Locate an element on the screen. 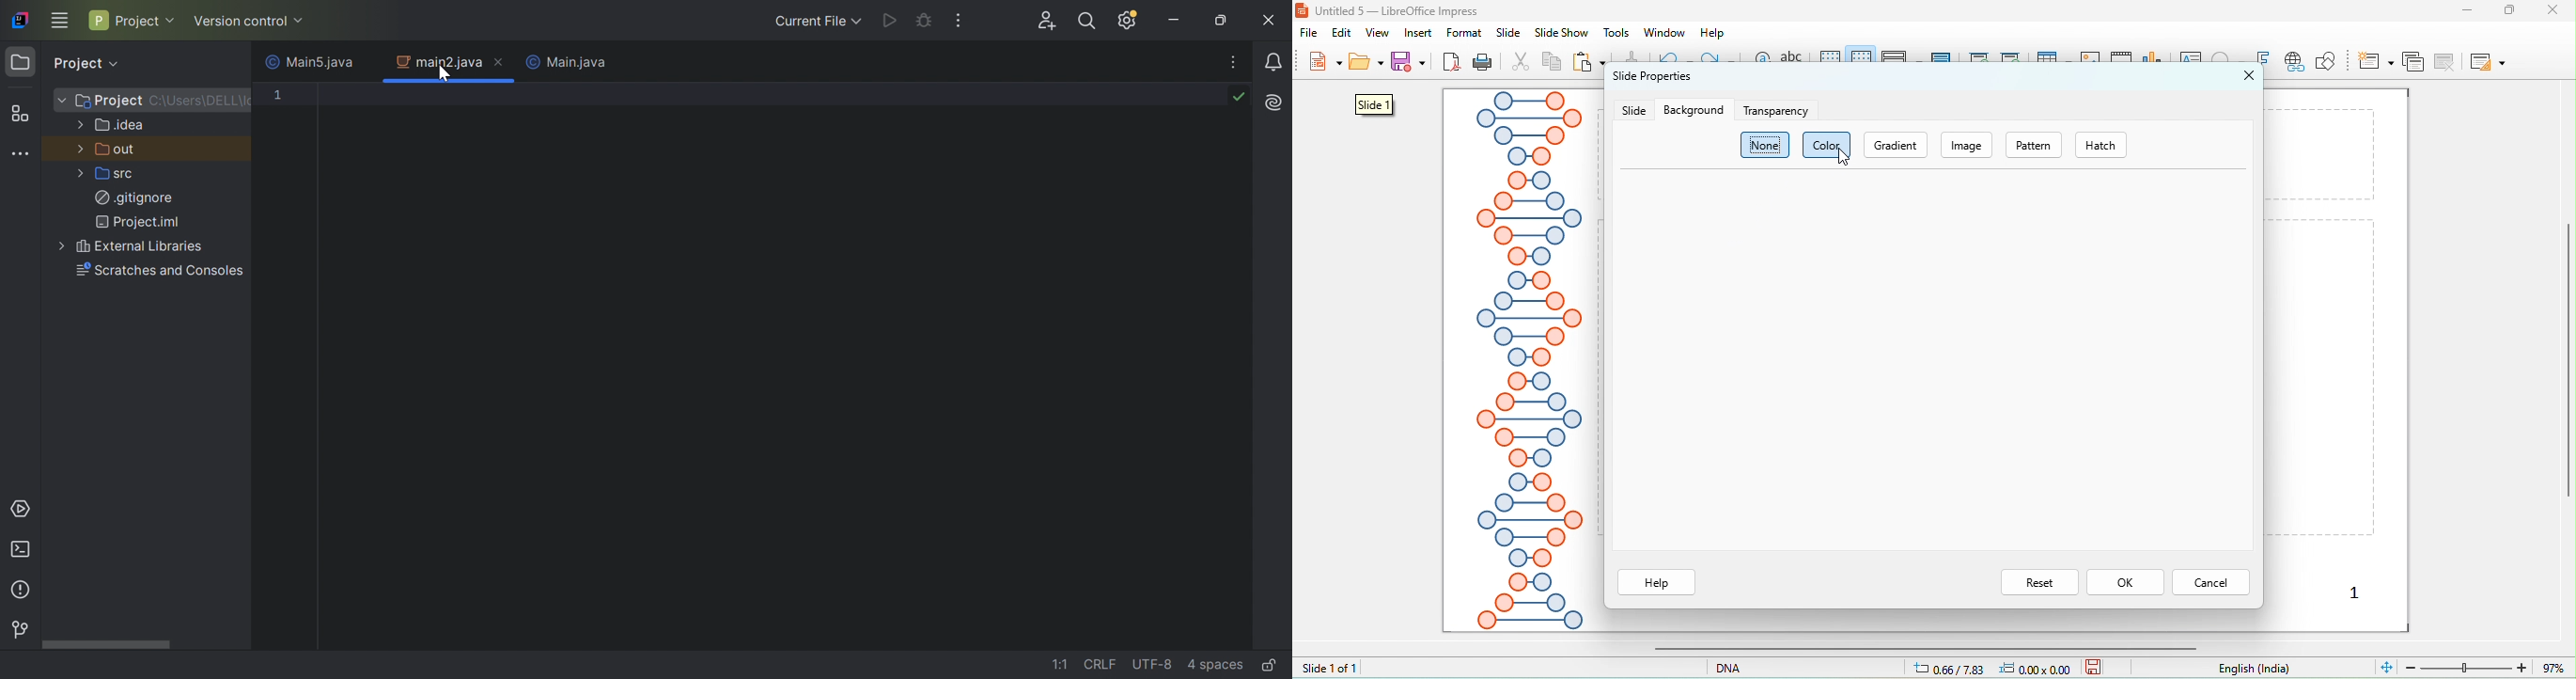 This screenshot has width=2576, height=700. new is located at coordinates (1323, 64).